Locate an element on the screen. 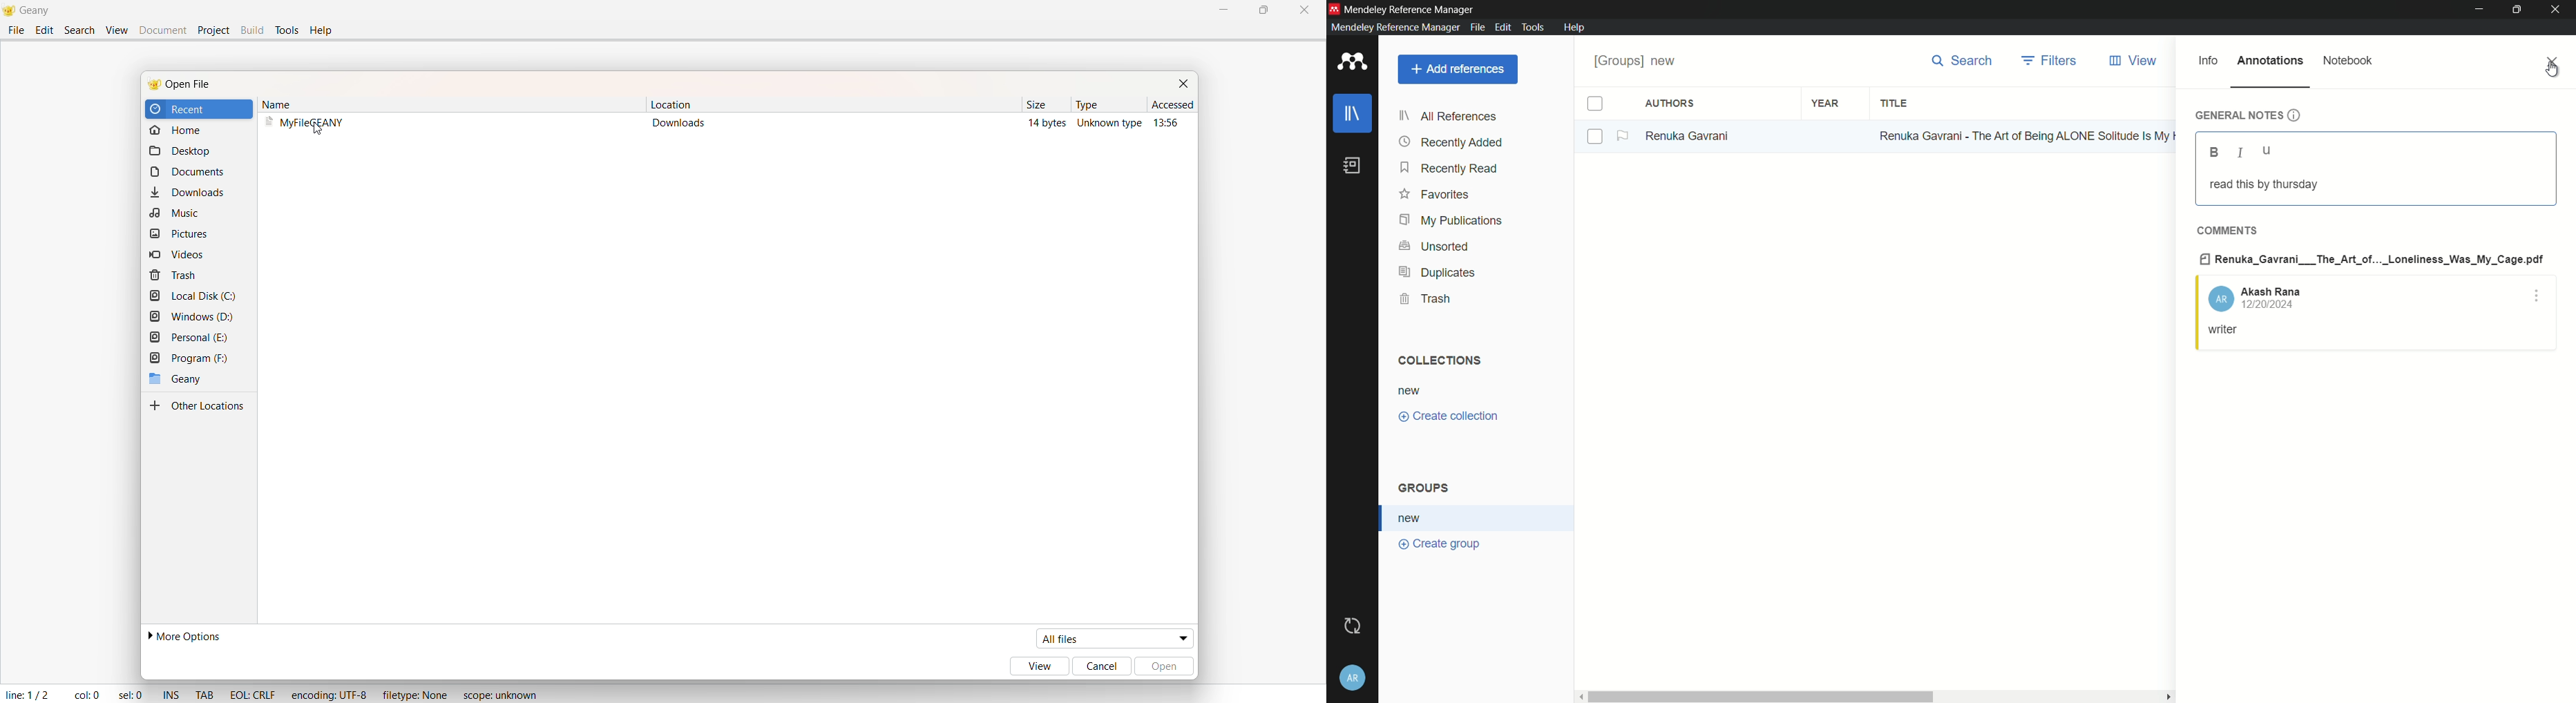 This screenshot has height=728, width=2576. 14 bytes is located at coordinates (1040, 124).